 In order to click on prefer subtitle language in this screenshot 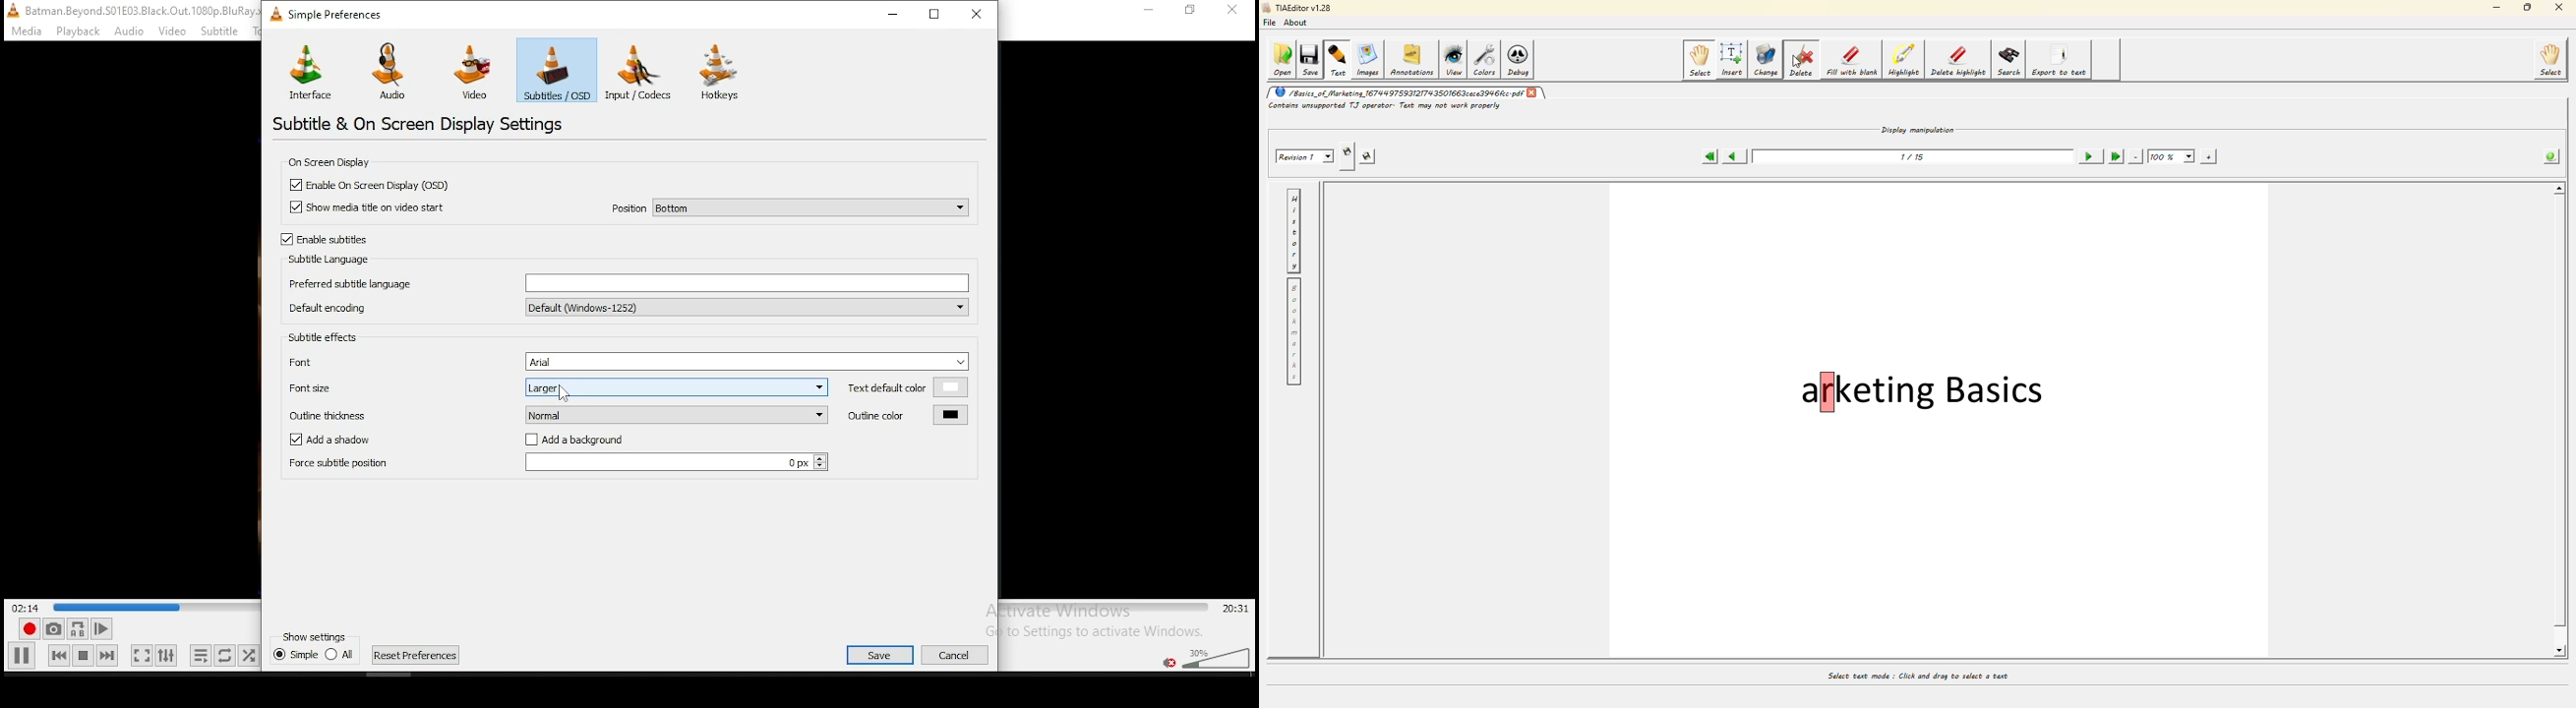, I will do `click(627, 281)`.